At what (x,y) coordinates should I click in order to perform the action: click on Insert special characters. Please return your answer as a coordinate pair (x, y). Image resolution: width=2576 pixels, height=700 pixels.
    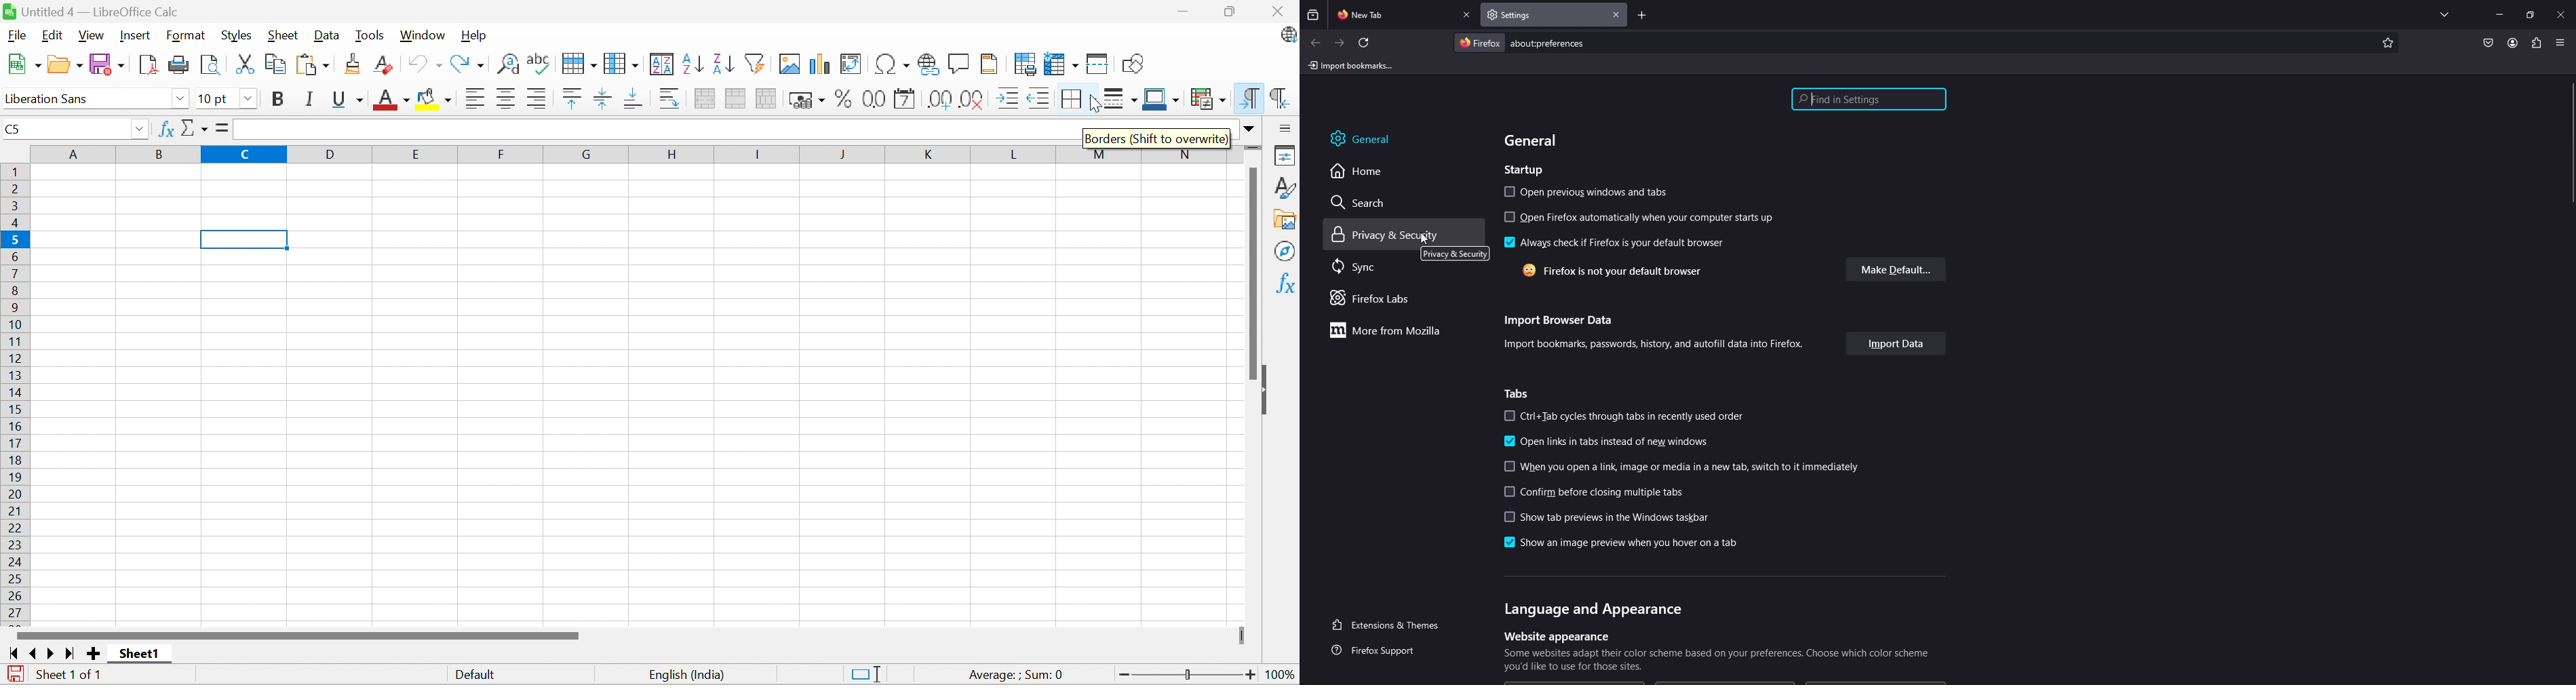
    Looking at the image, I should click on (893, 64).